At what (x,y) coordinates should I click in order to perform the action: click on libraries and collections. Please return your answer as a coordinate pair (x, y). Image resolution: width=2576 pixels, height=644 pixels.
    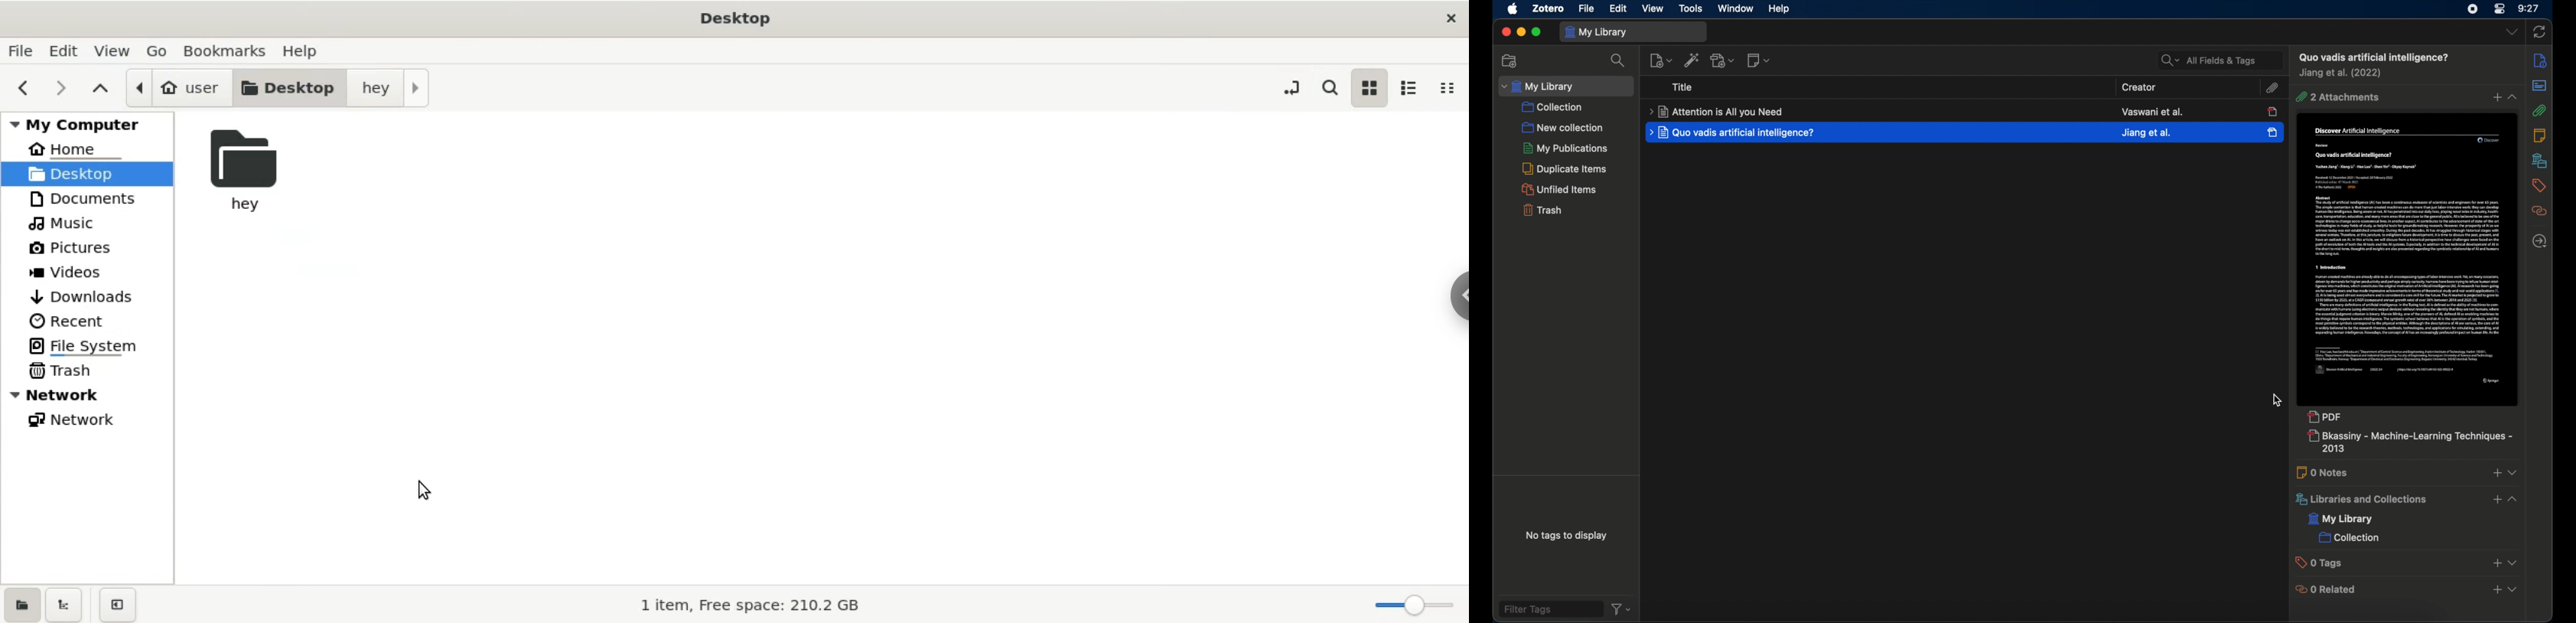
    Looking at the image, I should click on (2539, 160).